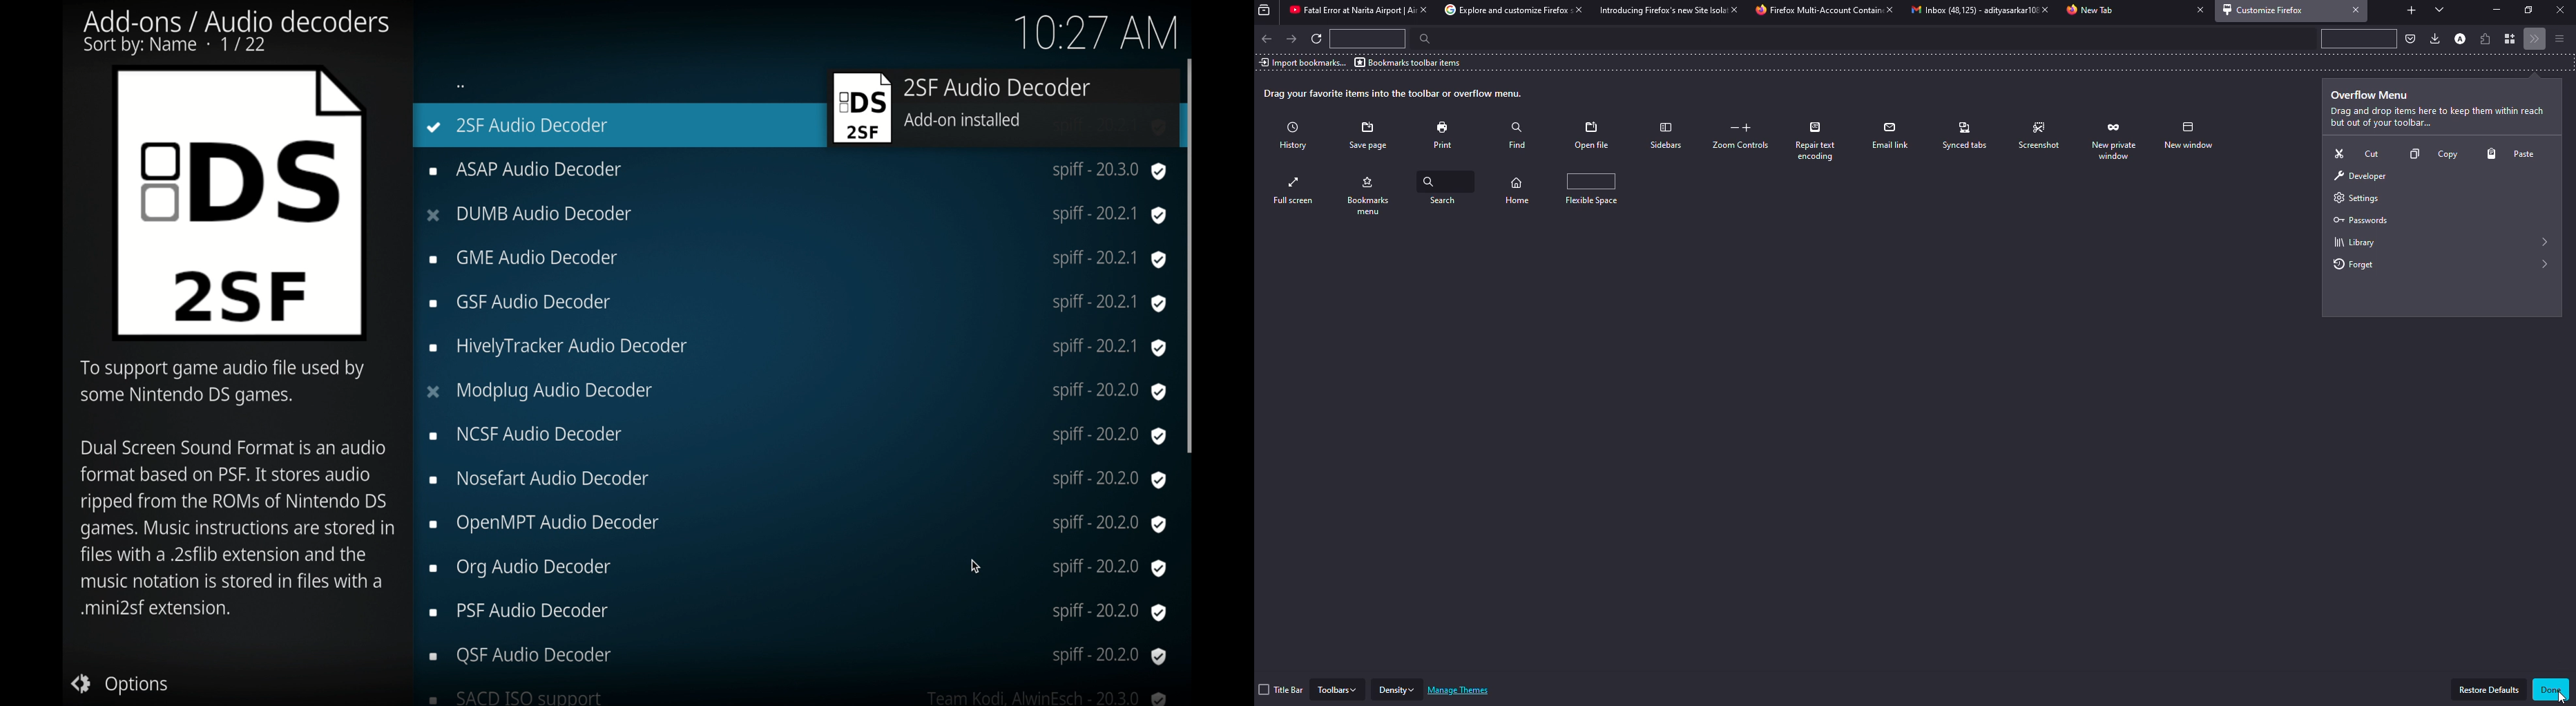 This screenshot has width=2576, height=728. Describe the element at coordinates (1267, 10) in the screenshot. I see `view recent` at that location.